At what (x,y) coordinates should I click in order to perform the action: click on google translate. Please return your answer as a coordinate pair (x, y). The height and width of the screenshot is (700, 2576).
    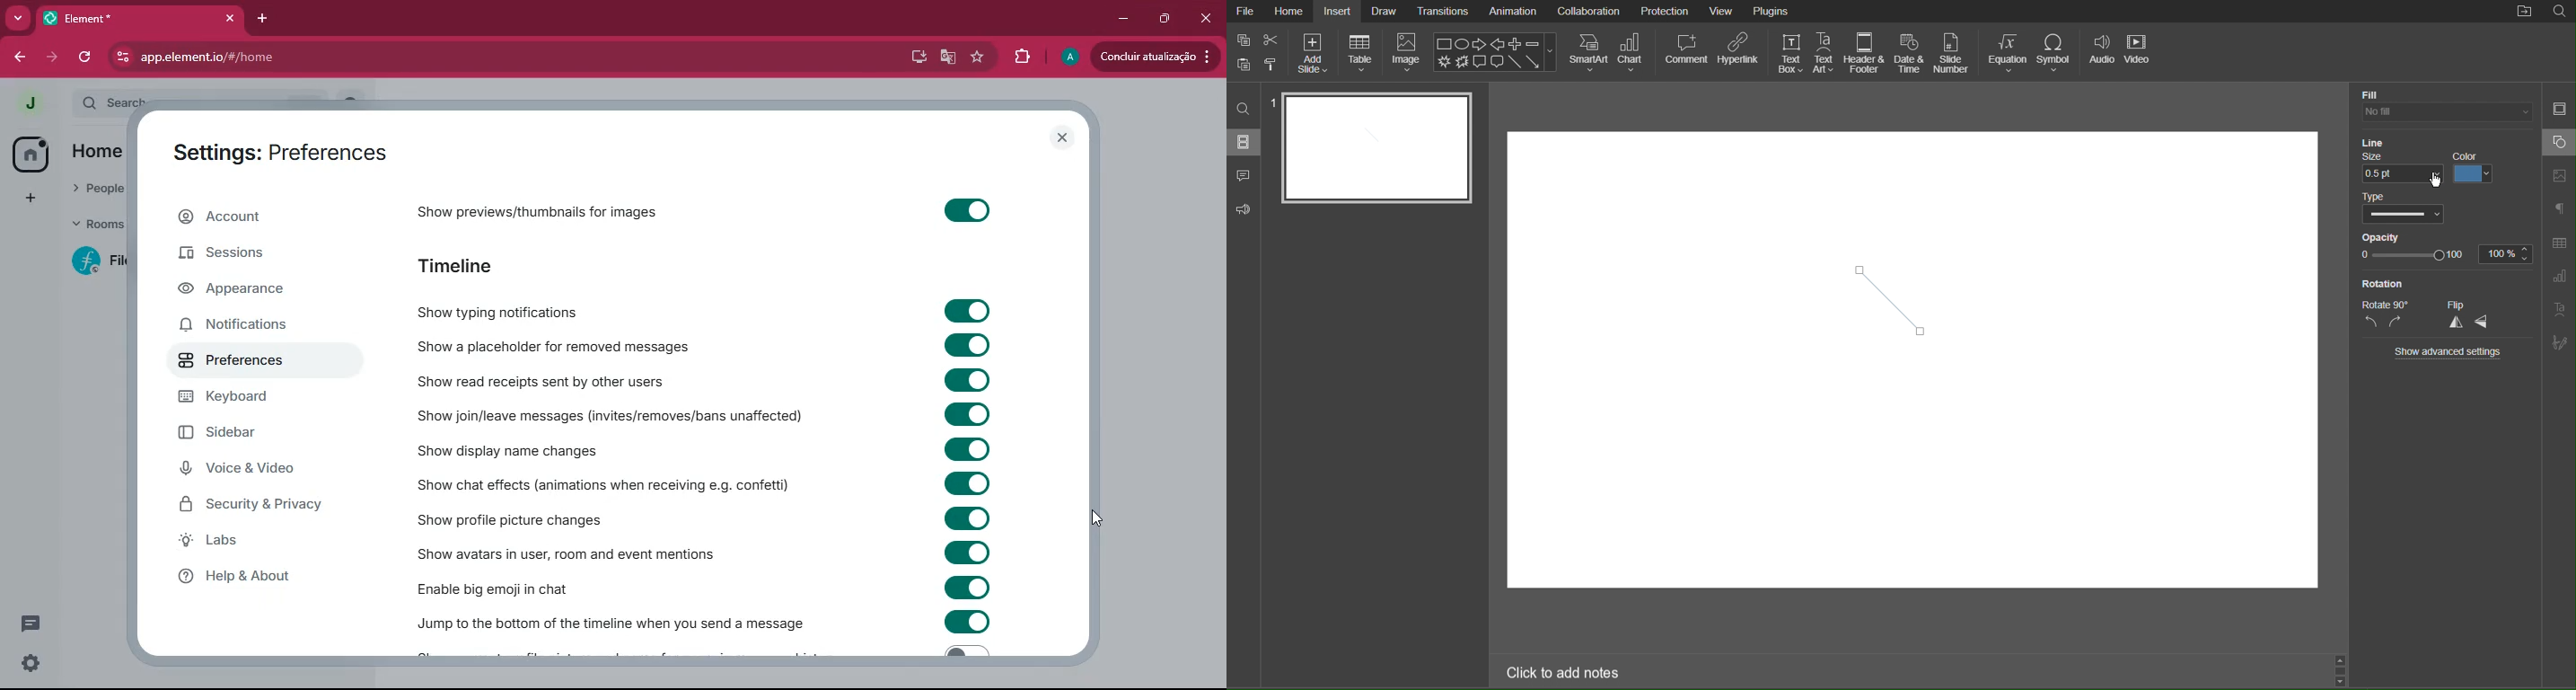
    Looking at the image, I should click on (946, 58).